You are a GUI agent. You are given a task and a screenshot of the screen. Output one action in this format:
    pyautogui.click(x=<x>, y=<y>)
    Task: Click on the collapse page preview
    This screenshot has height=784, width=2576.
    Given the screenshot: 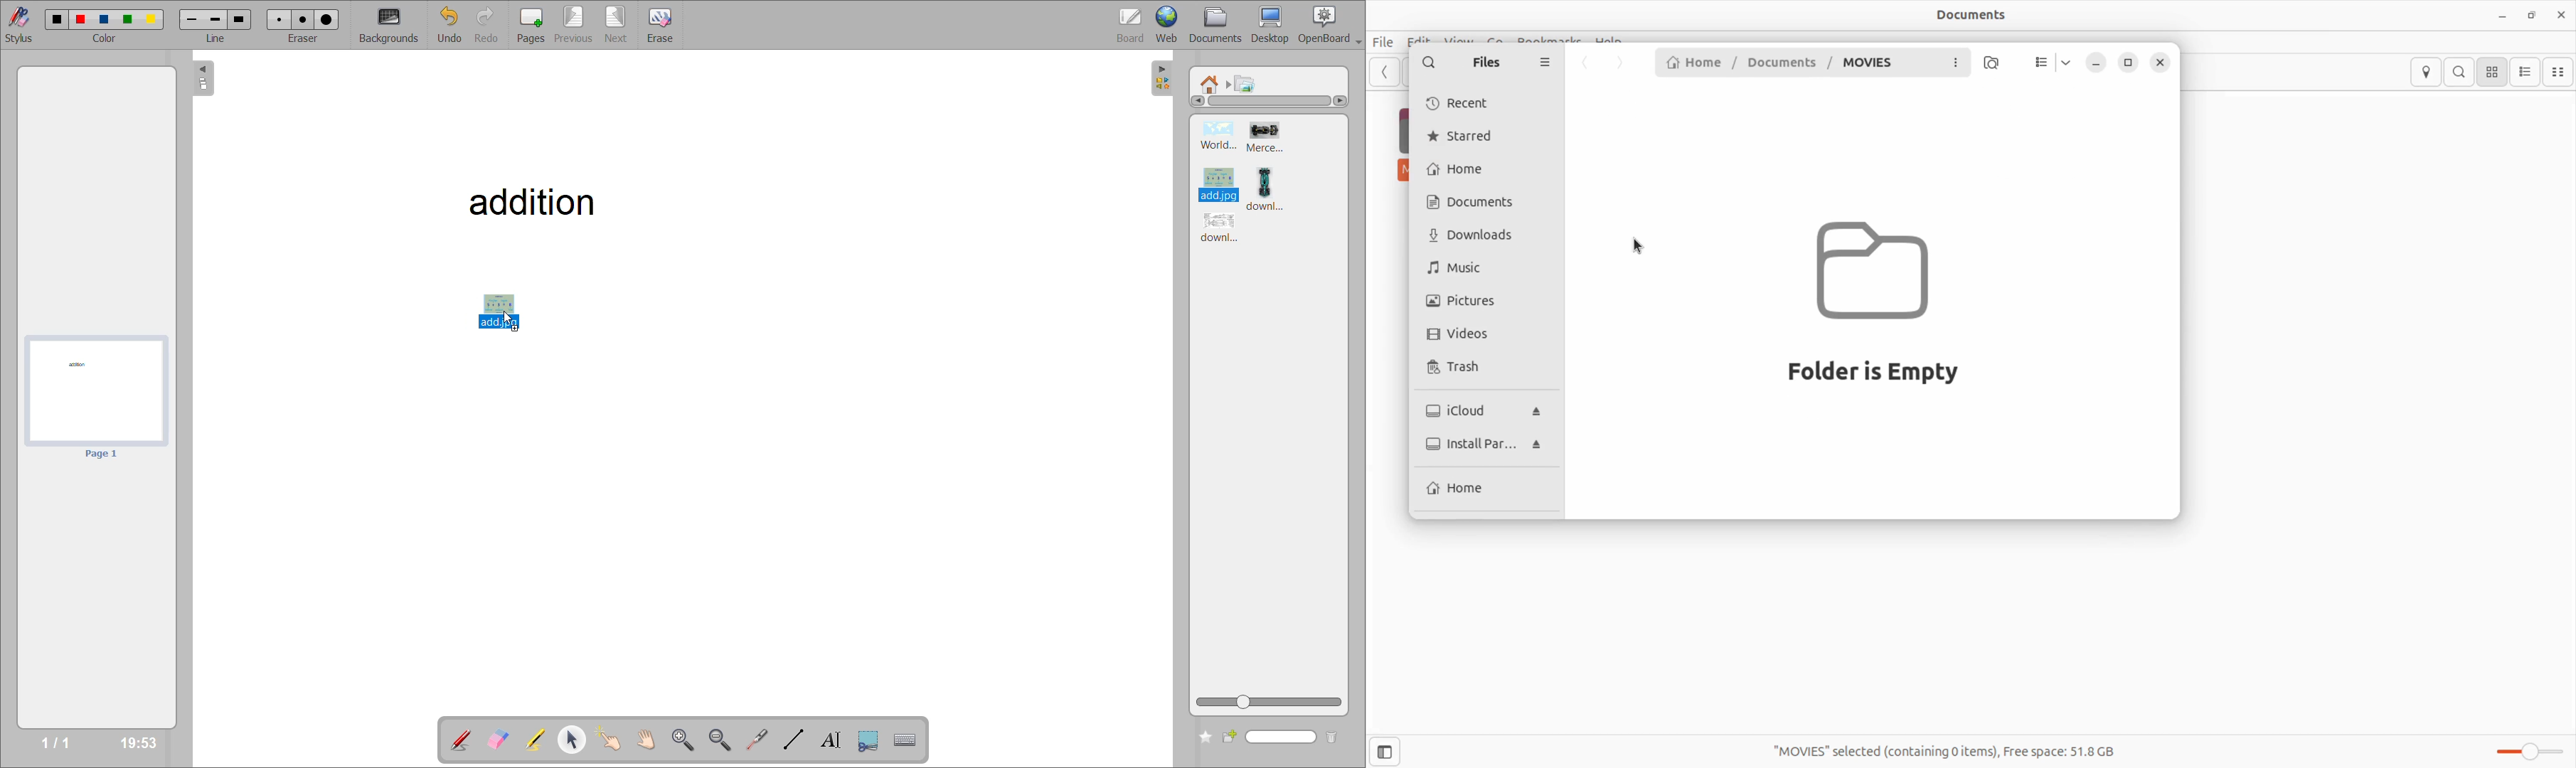 What is the action you would take?
    pyautogui.click(x=205, y=78)
    